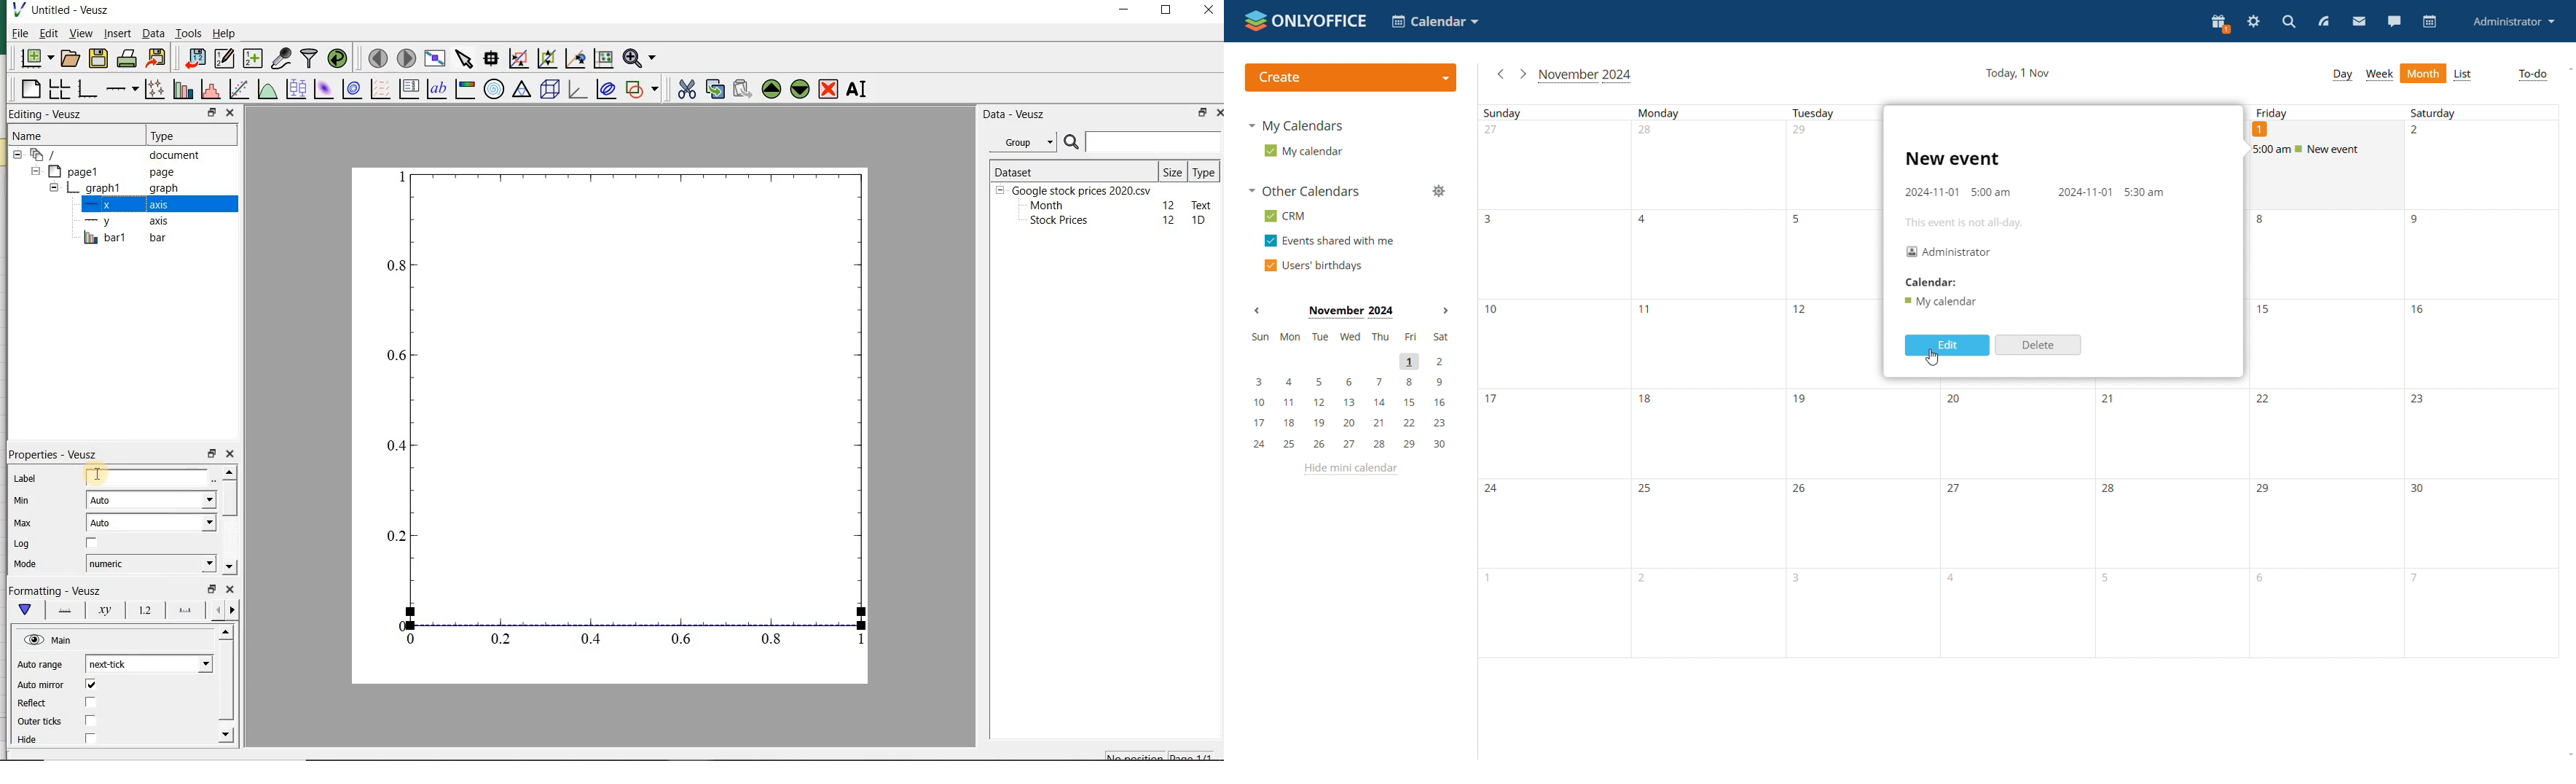 The height and width of the screenshot is (784, 2576). What do you see at coordinates (1349, 390) in the screenshot?
I see `mini calendar` at bounding box center [1349, 390].